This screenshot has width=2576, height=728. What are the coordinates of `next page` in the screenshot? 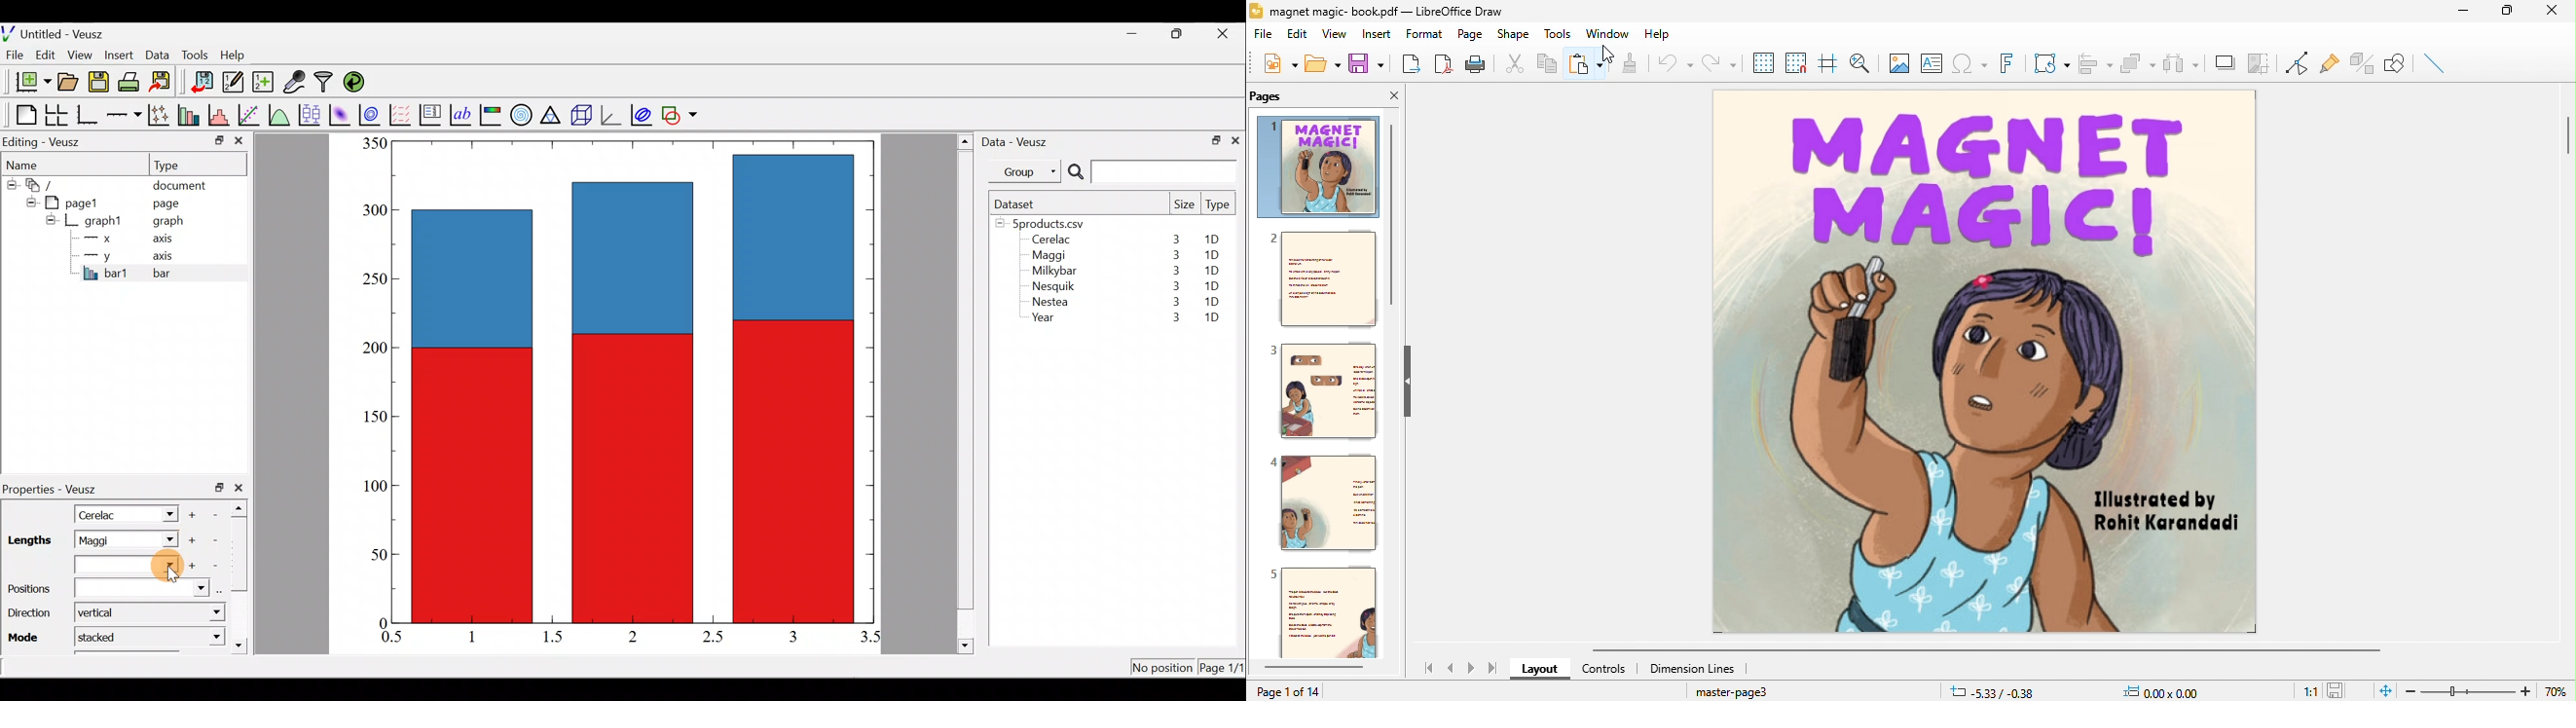 It's located at (1471, 669).